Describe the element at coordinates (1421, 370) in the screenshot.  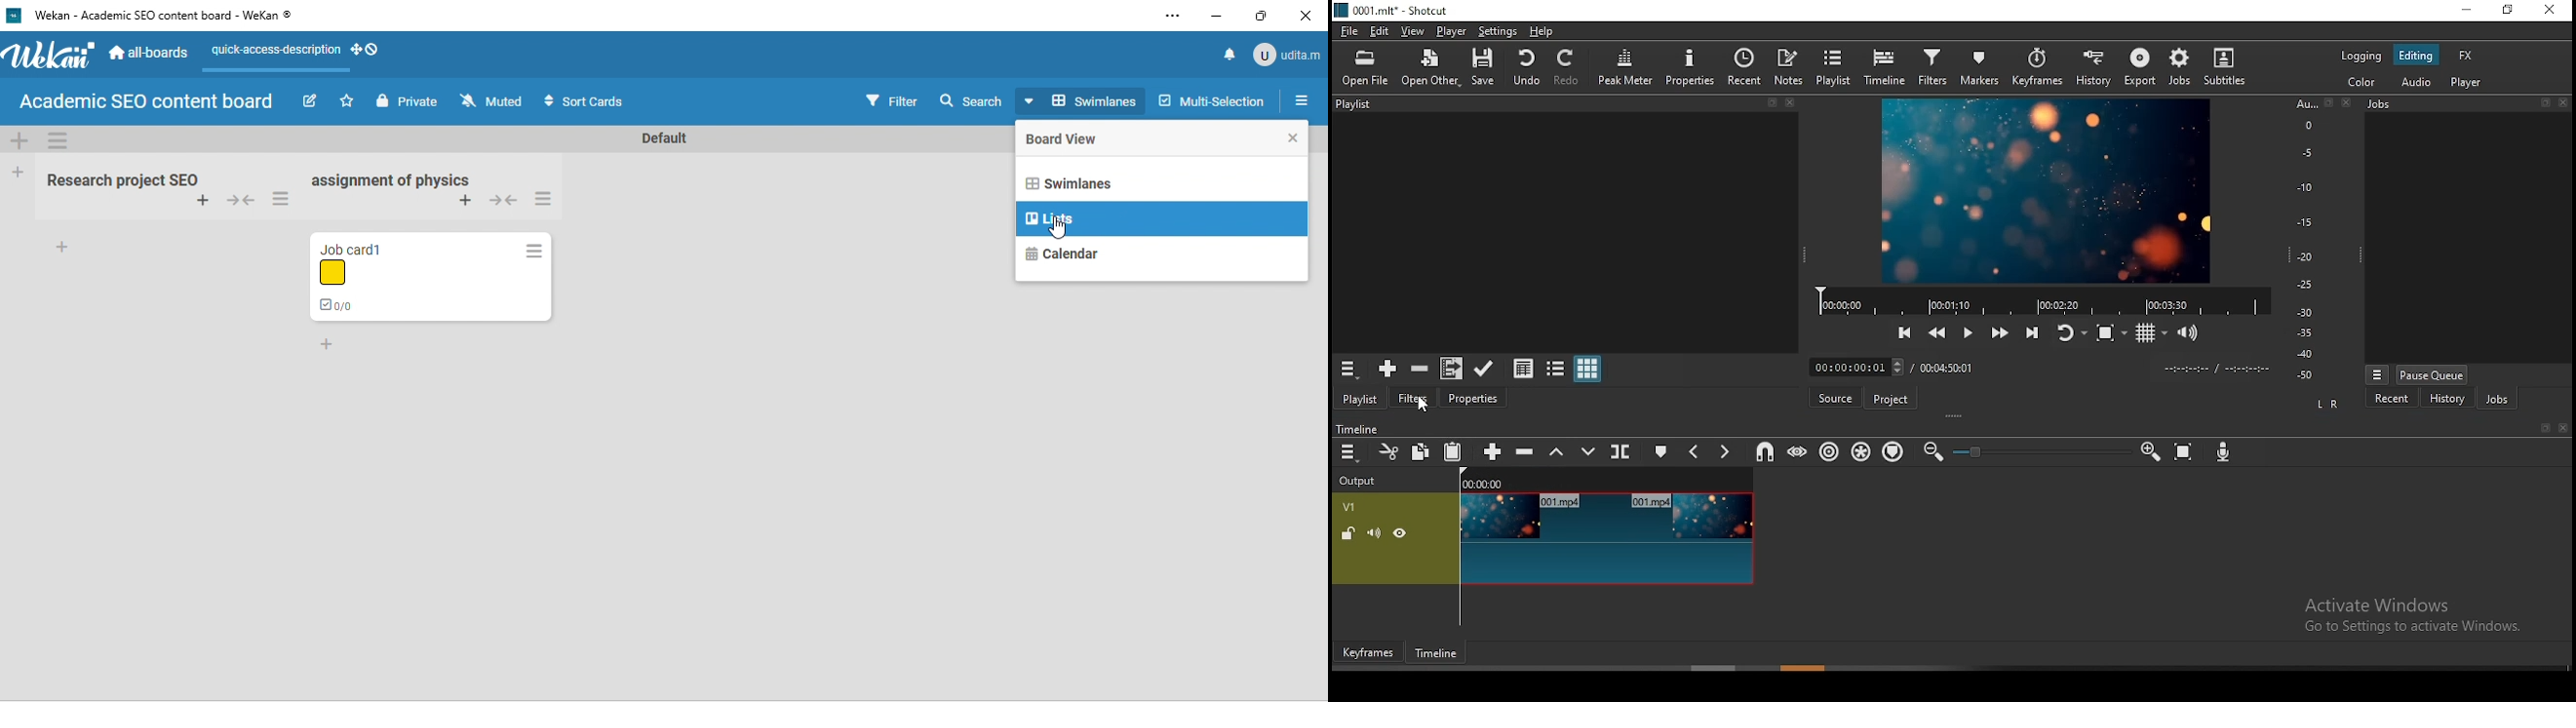
I see `remove cut` at that location.